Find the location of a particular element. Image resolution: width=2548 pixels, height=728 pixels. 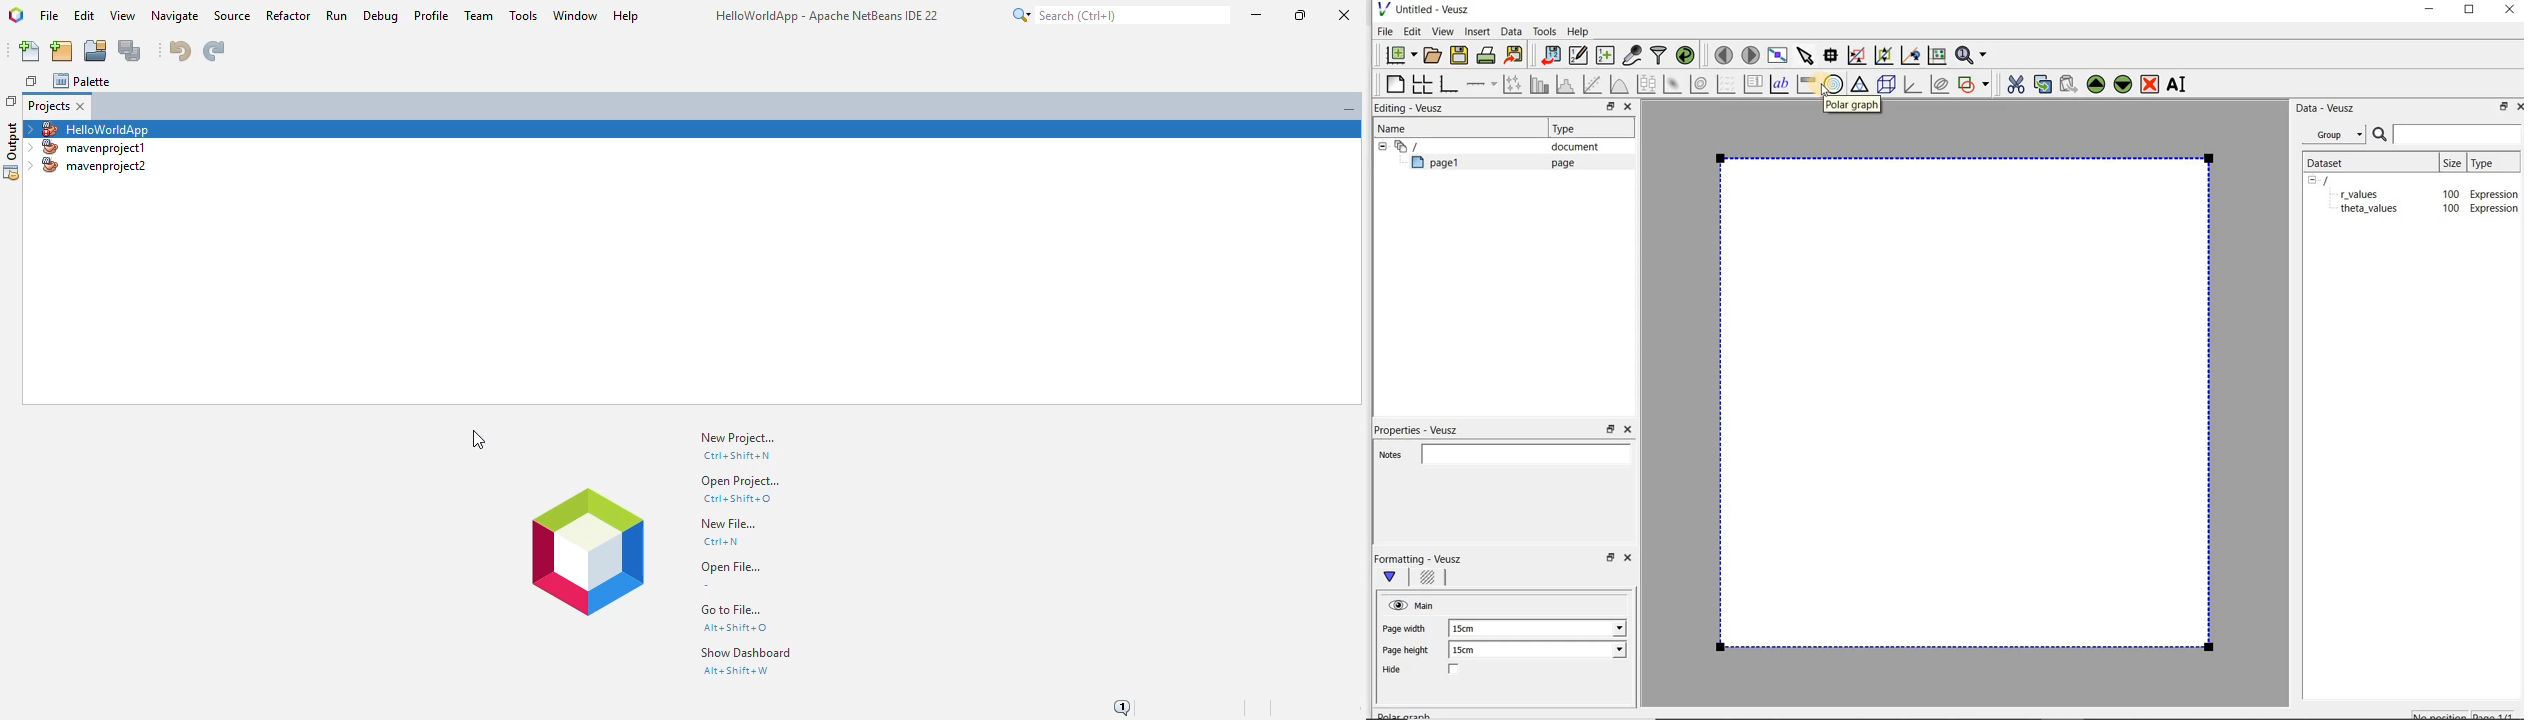

image color bar is located at coordinates (1806, 84).